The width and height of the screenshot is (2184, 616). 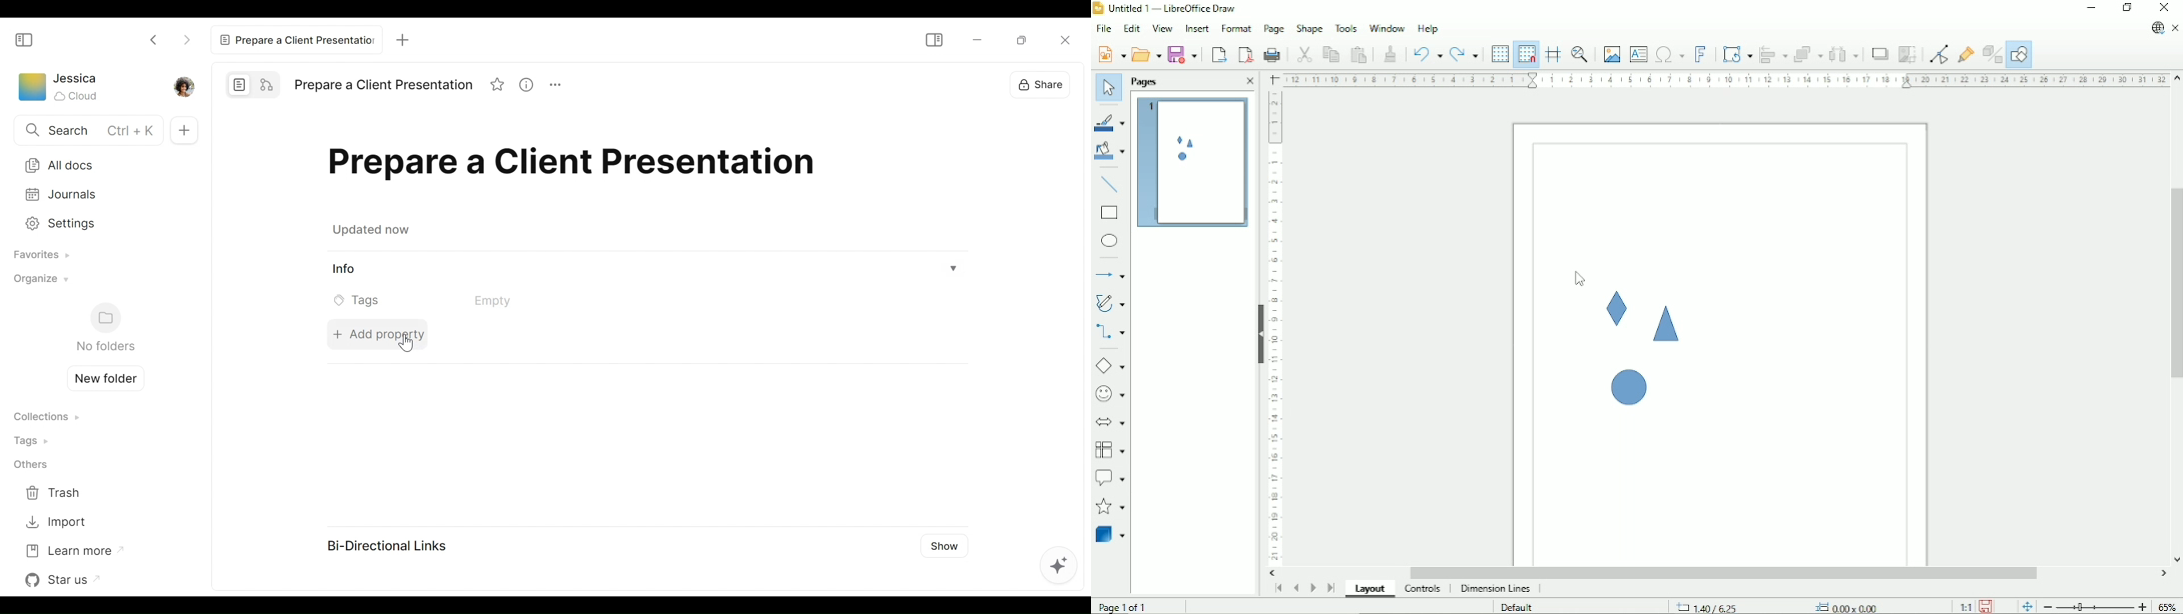 I want to click on Minimize, so click(x=2091, y=8).